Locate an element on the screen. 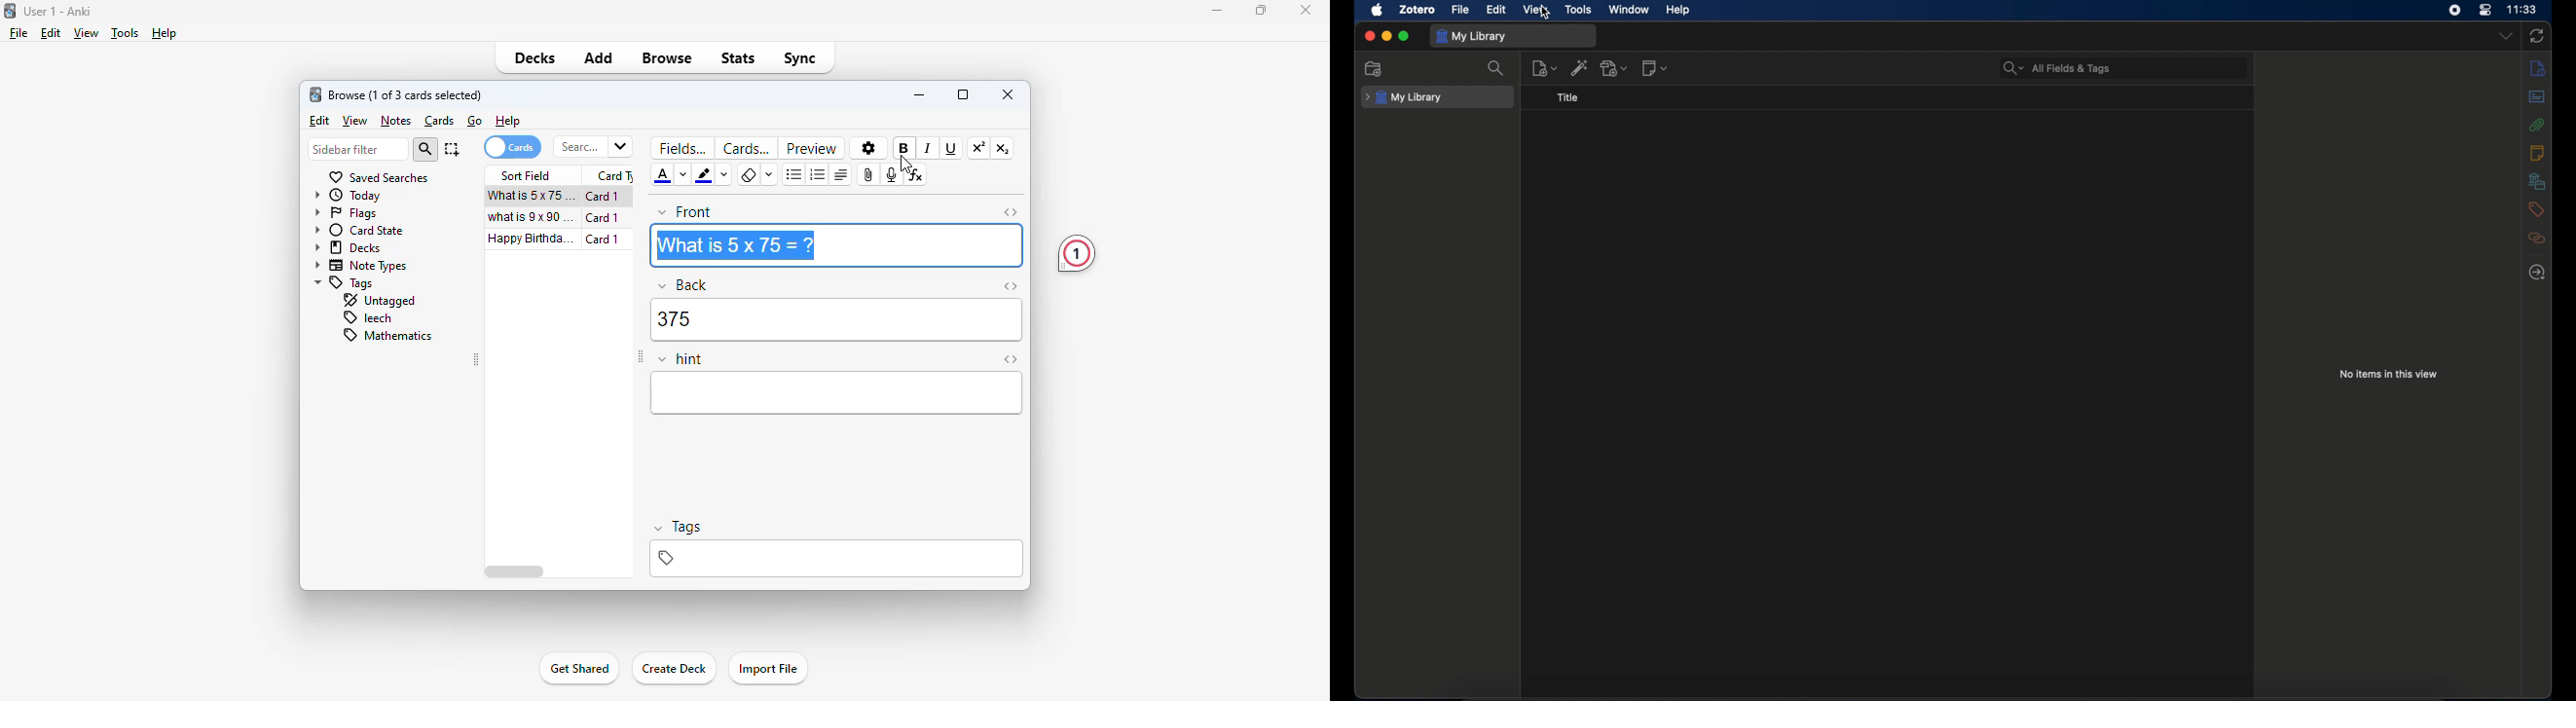  leech is located at coordinates (367, 318).